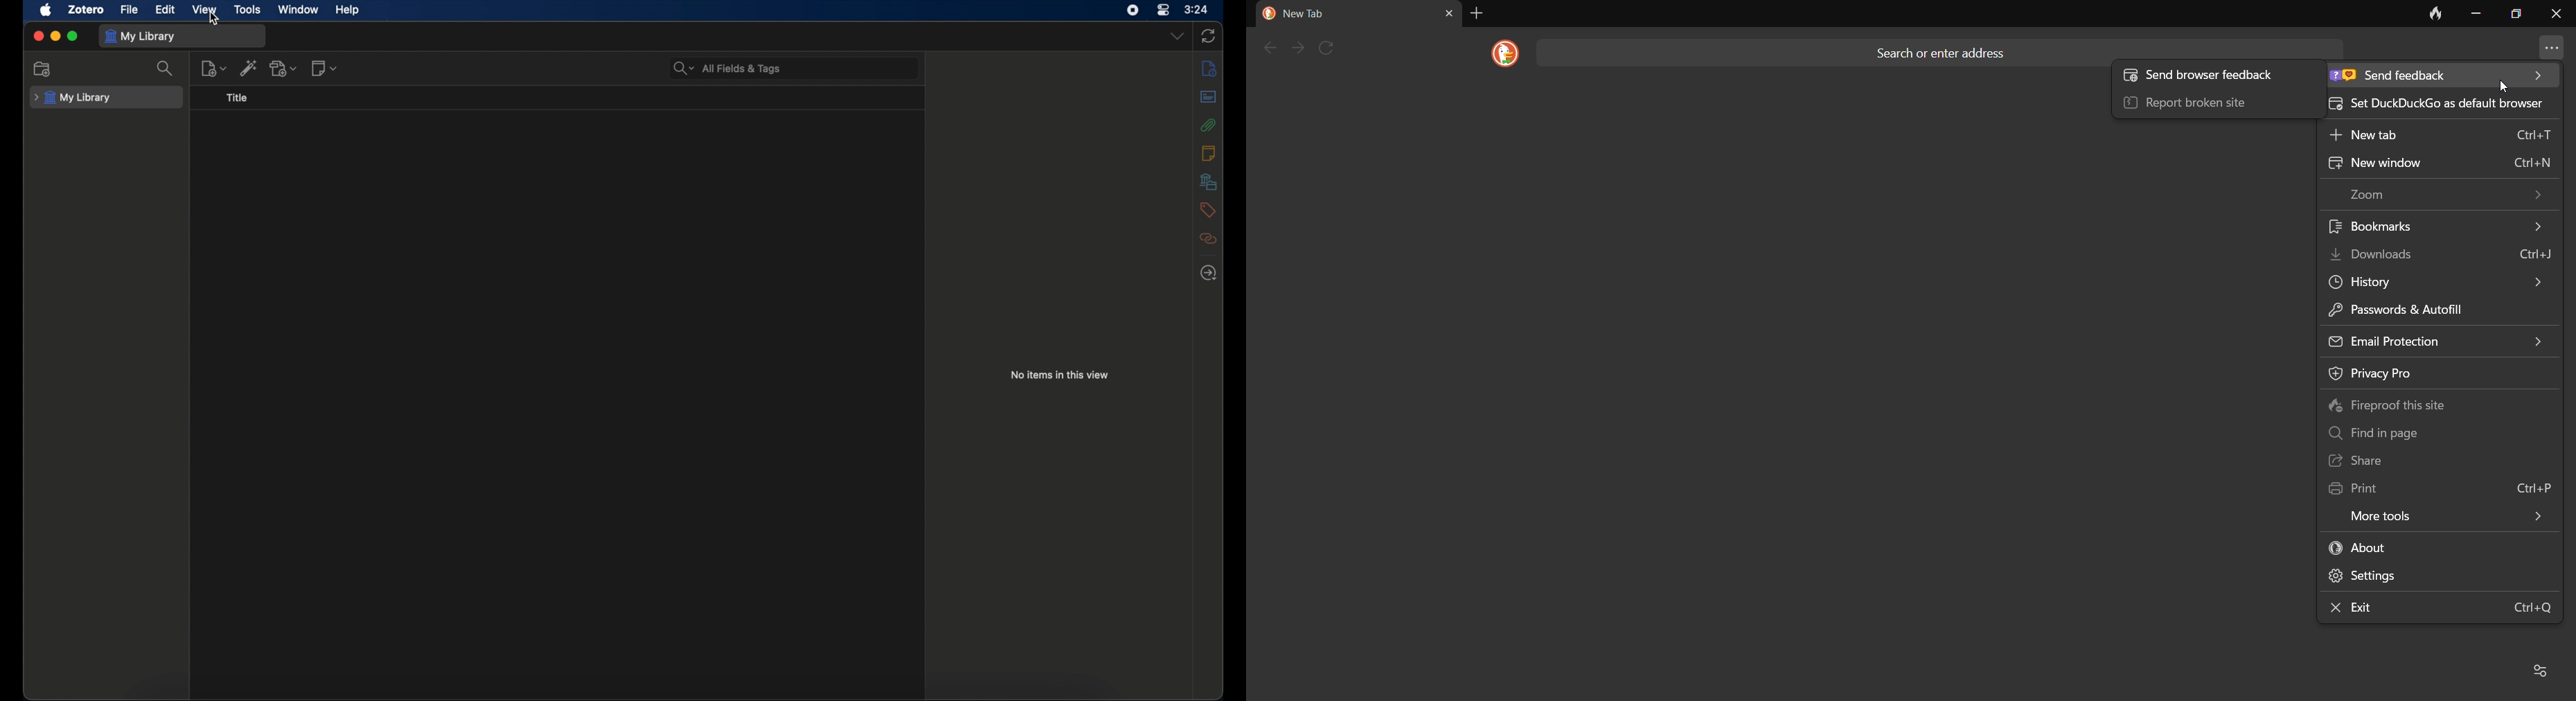 This screenshot has width=2576, height=728. What do you see at coordinates (1197, 10) in the screenshot?
I see `time` at bounding box center [1197, 10].